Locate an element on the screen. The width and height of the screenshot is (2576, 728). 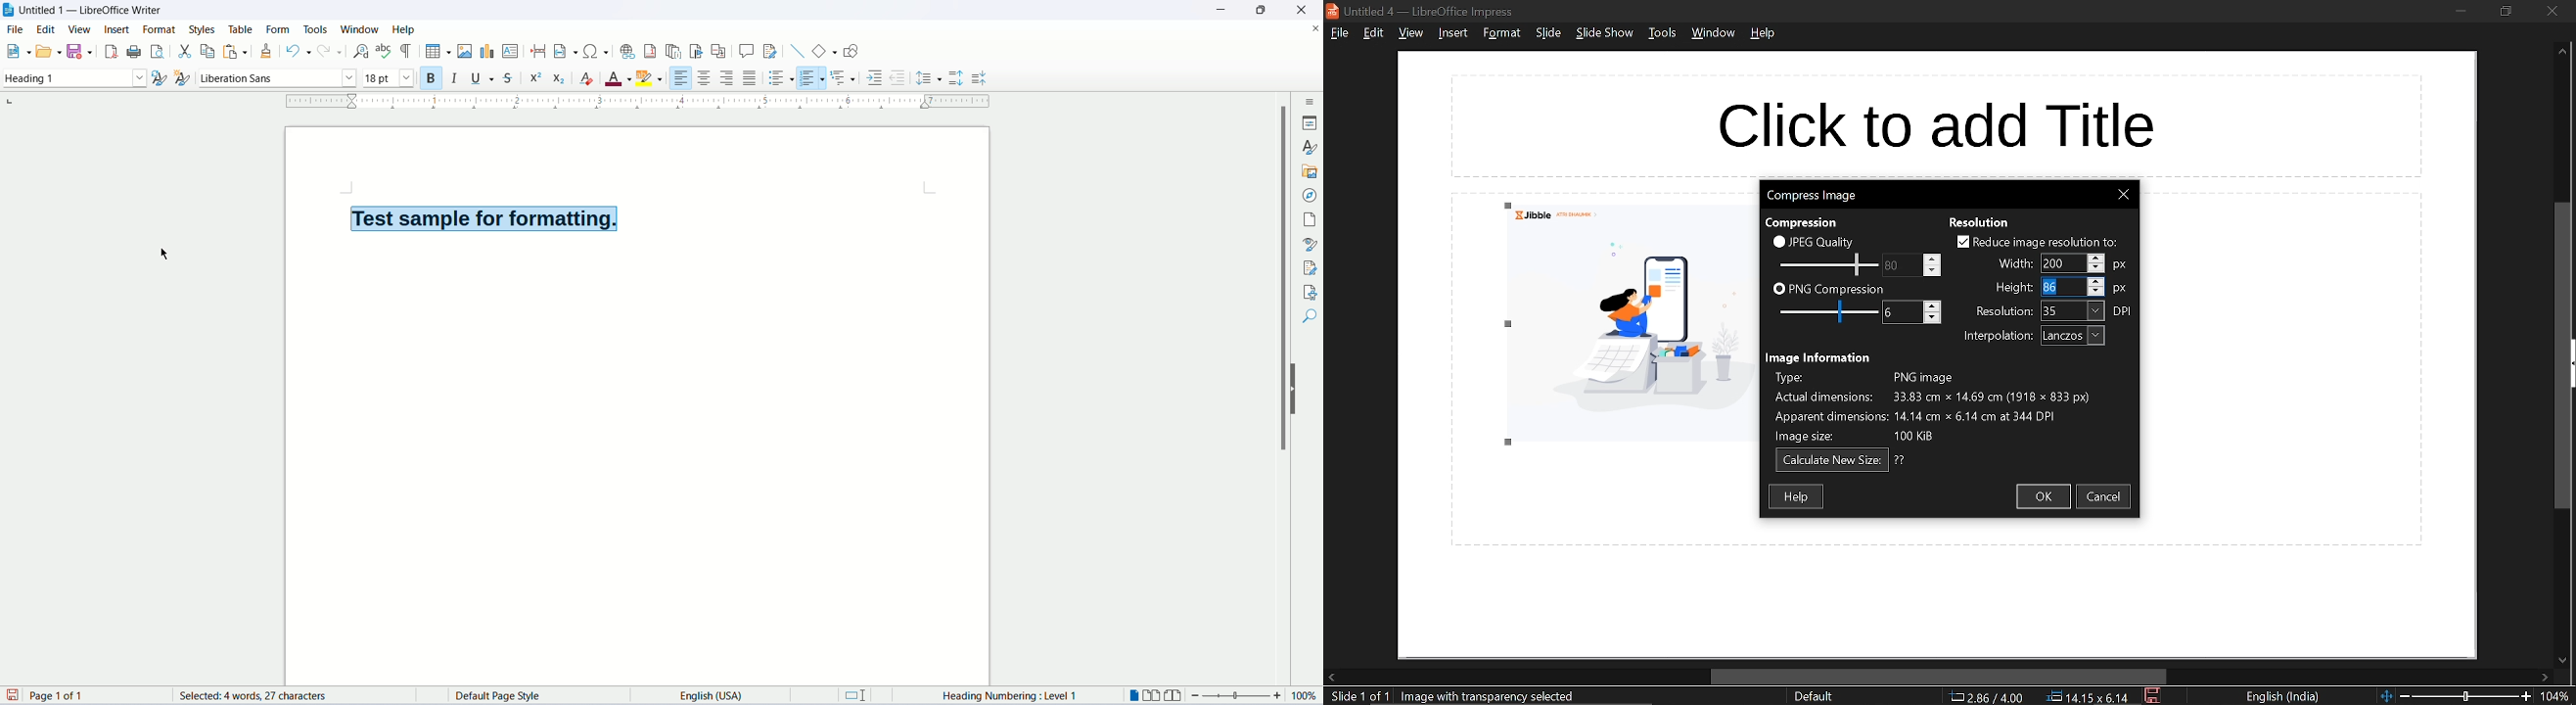
slide show is located at coordinates (1605, 33).